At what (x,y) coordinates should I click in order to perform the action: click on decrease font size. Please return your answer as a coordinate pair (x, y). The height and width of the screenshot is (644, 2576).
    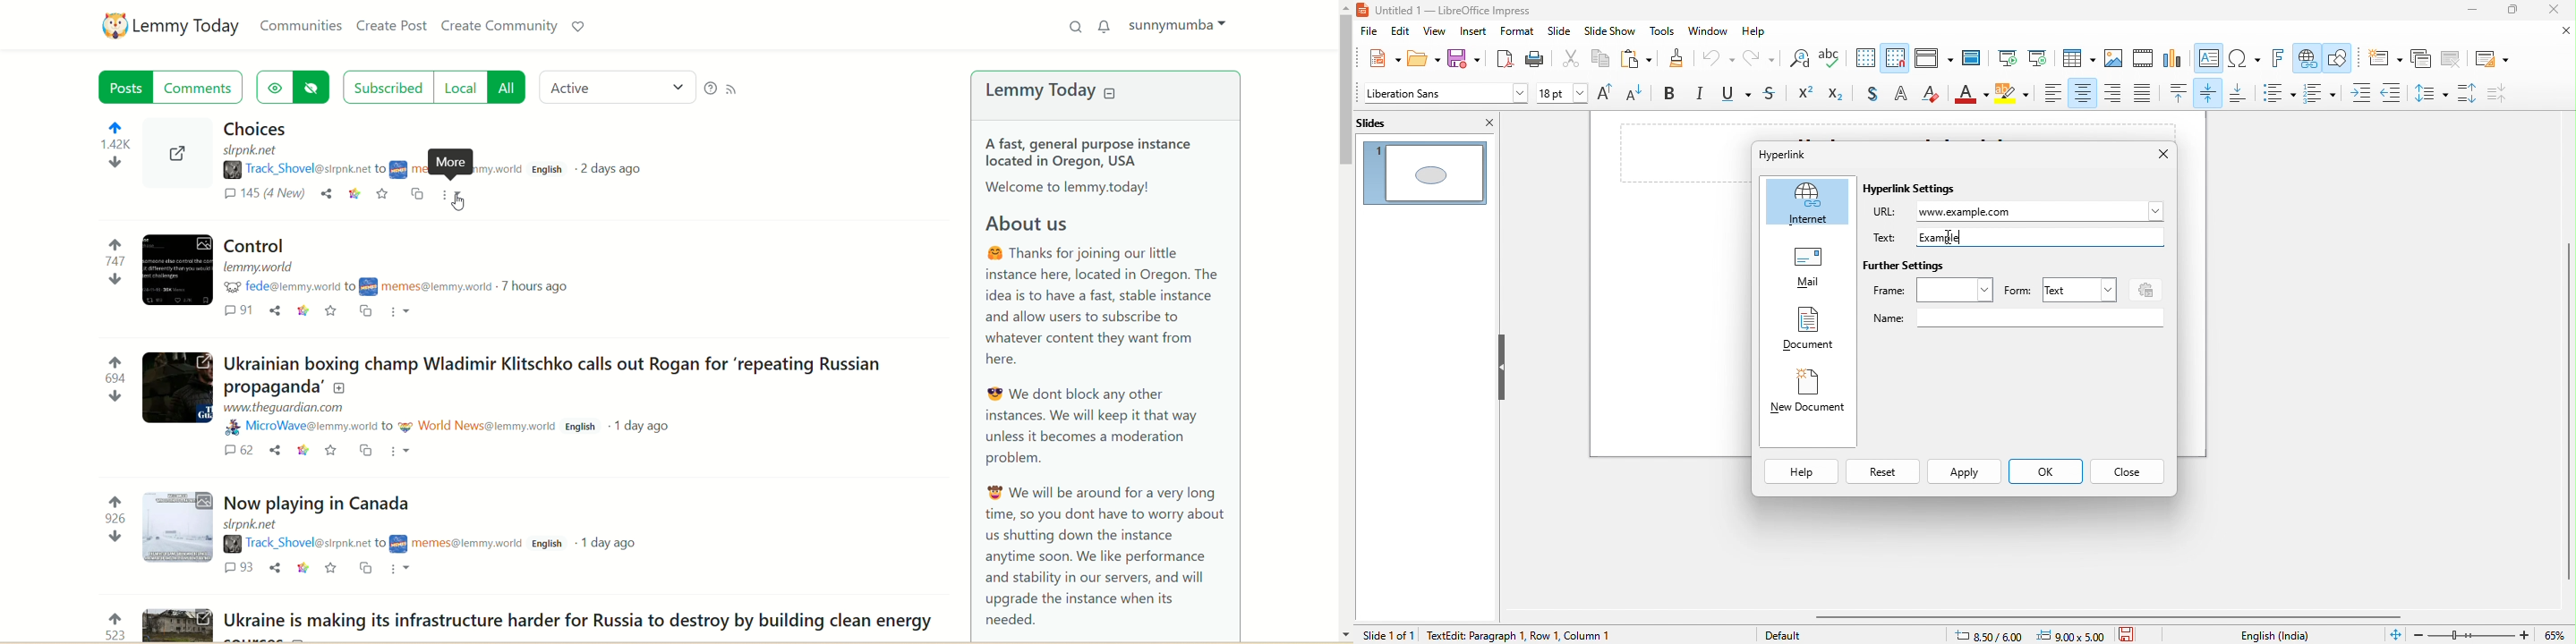
    Looking at the image, I should click on (1641, 95).